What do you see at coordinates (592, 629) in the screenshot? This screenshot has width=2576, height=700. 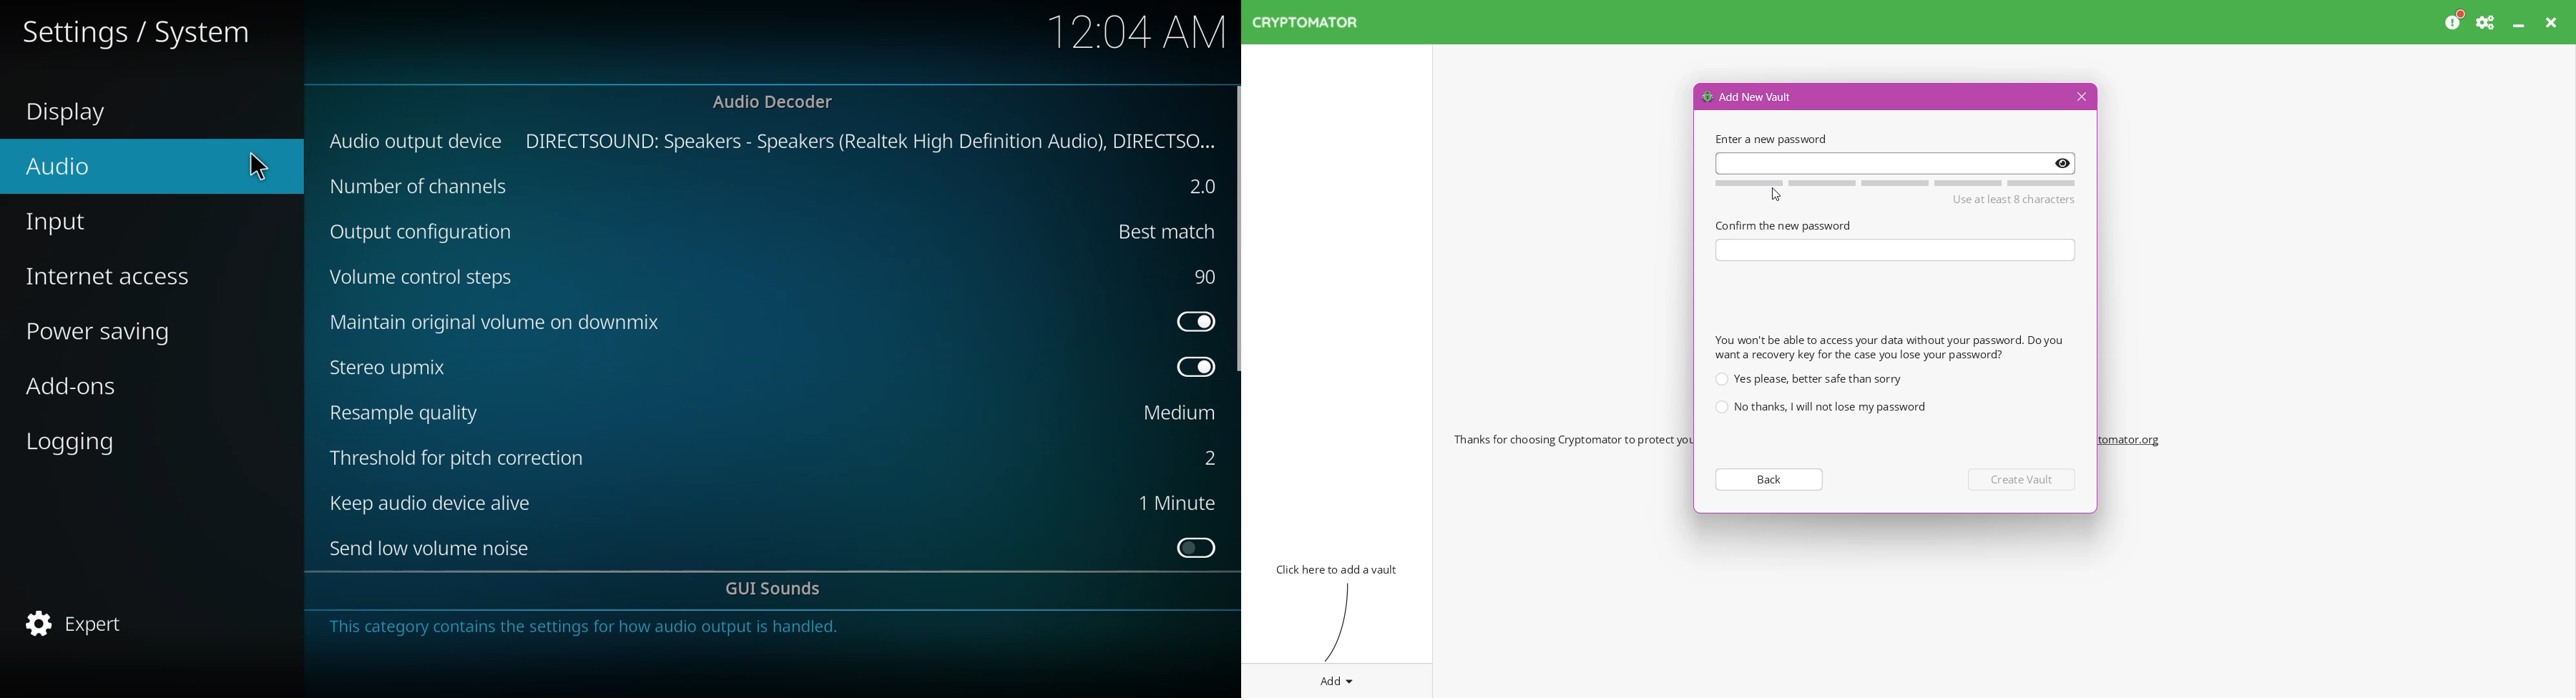 I see `info` at bounding box center [592, 629].